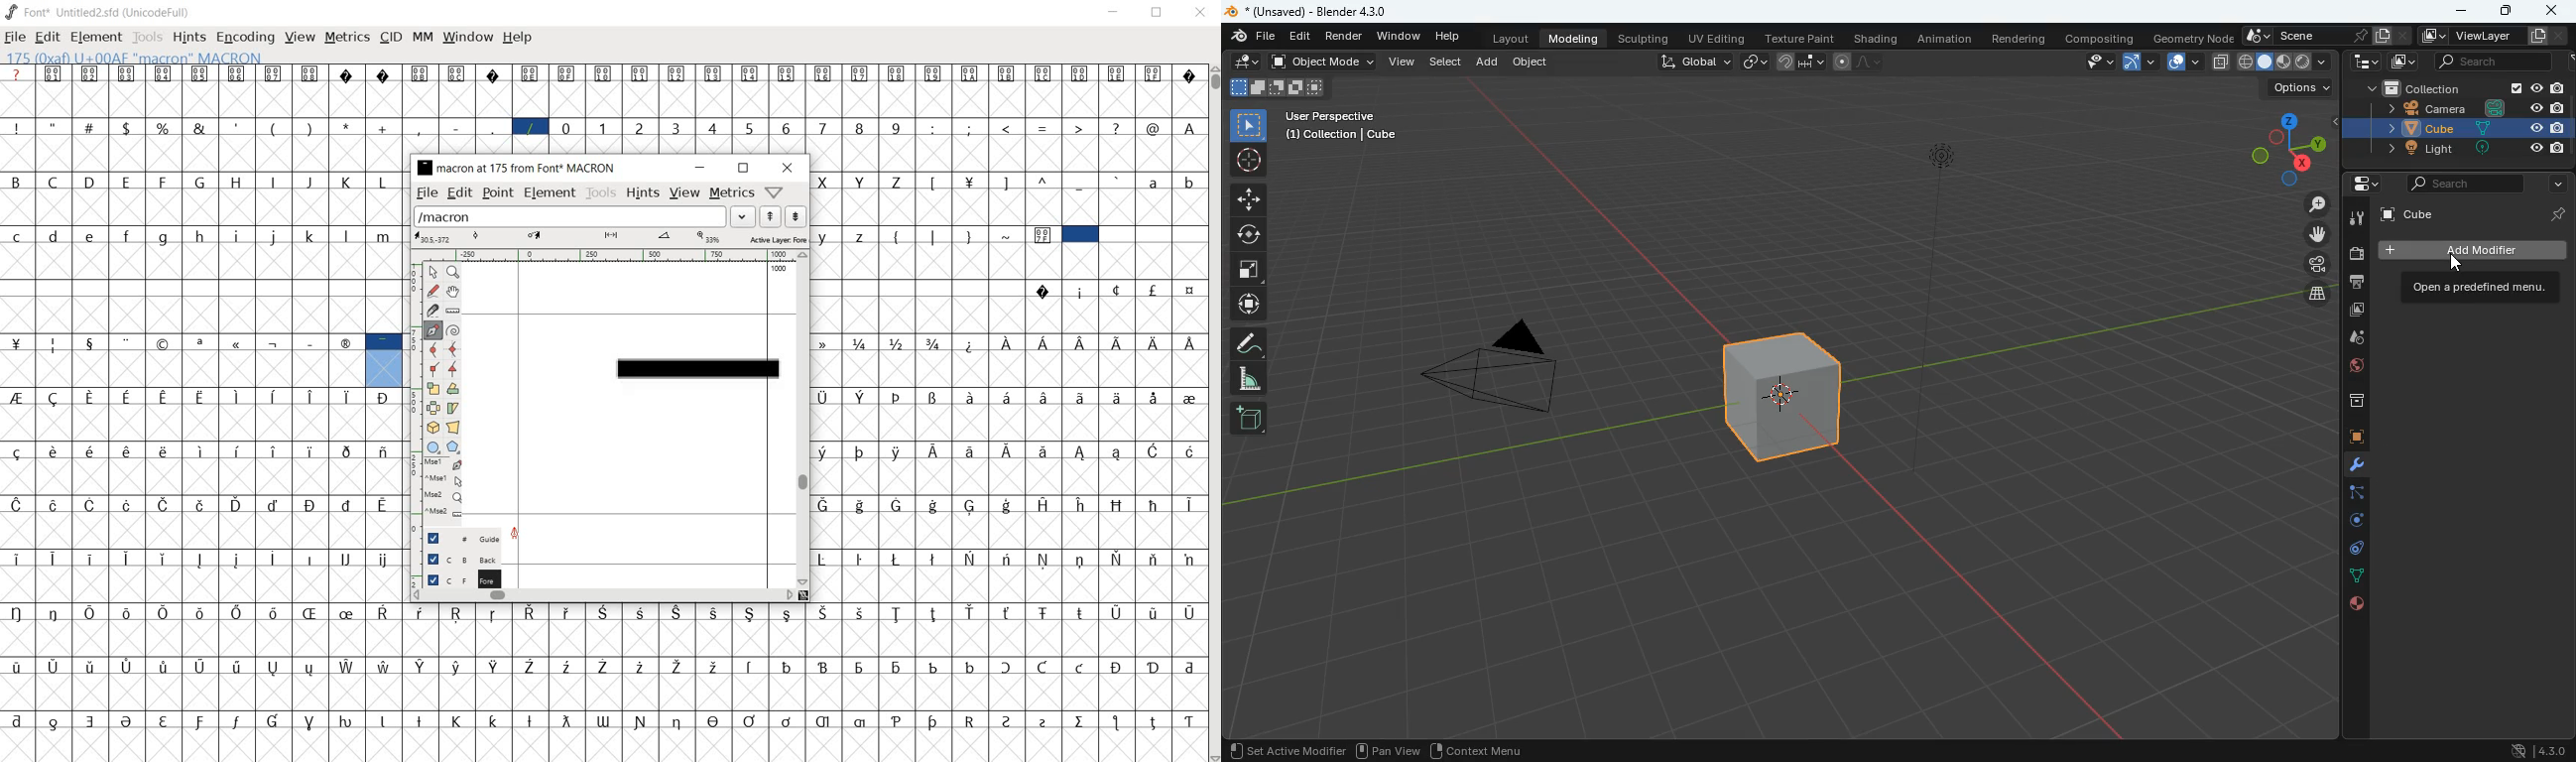 The height and width of the screenshot is (784, 2576). Describe the element at coordinates (1188, 73) in the screenshot. I see `Symbol` at that location.